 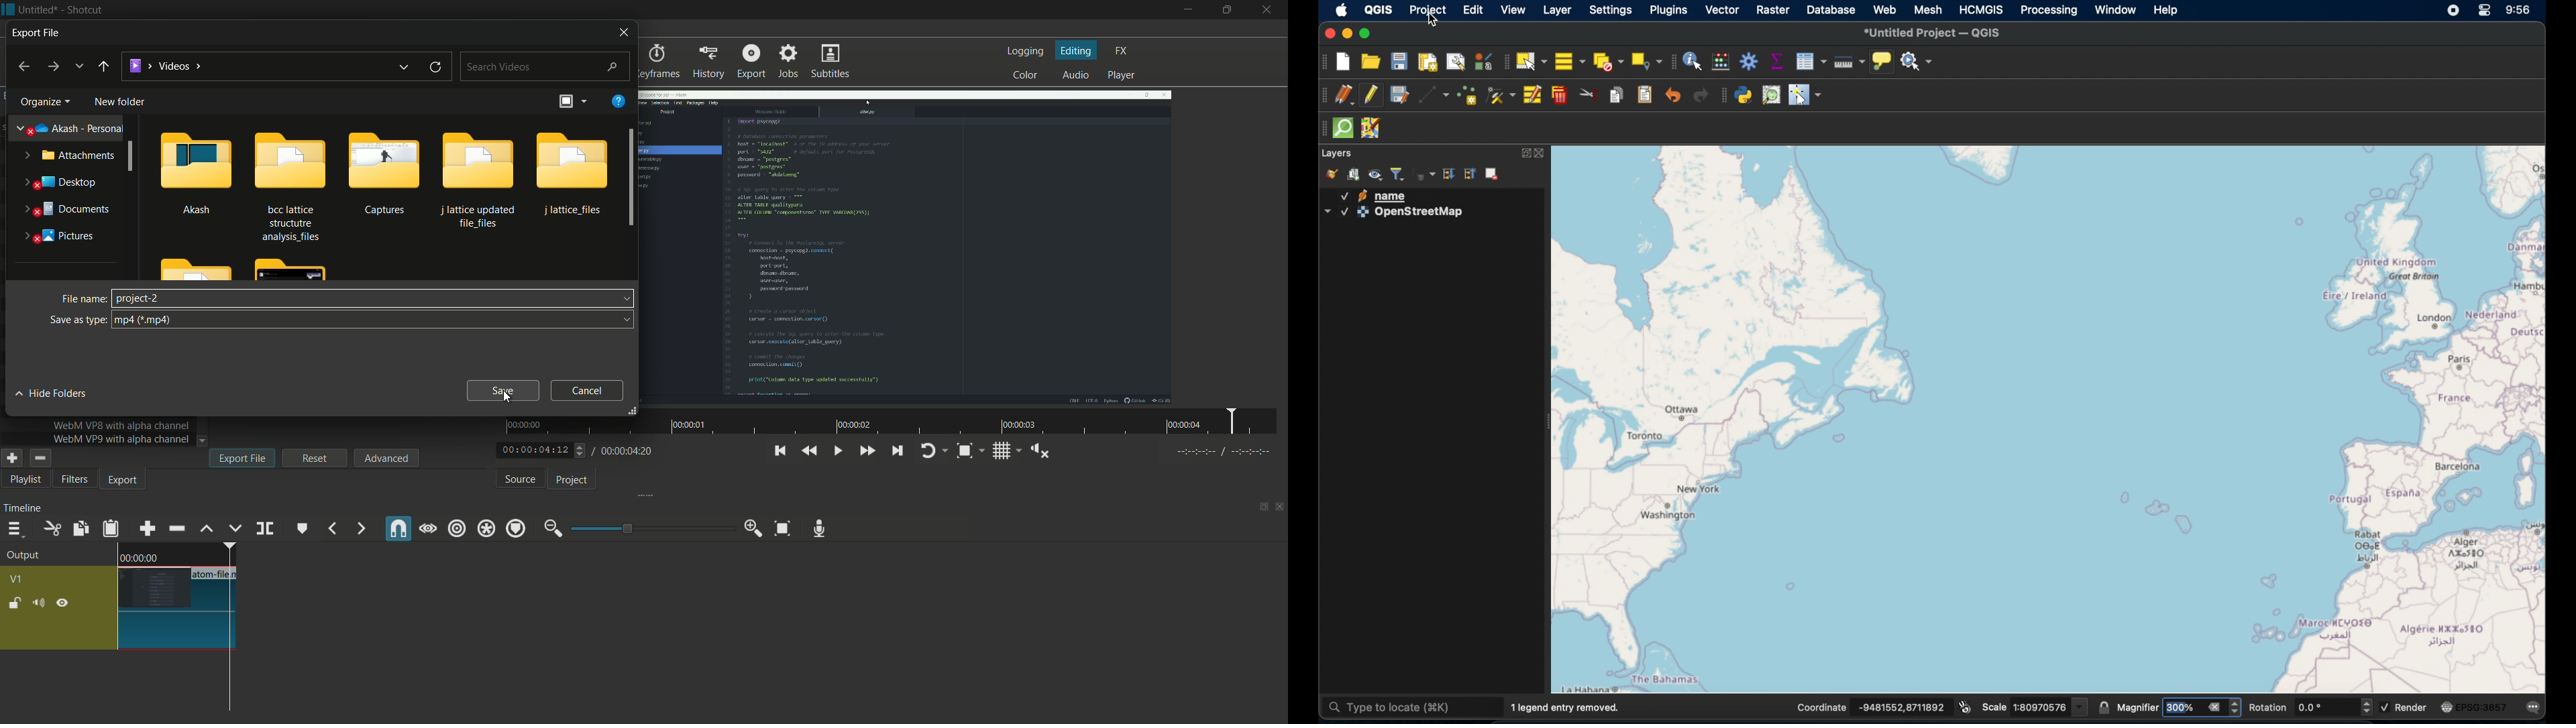 I want to click on filters, so click(x=74, y=480).